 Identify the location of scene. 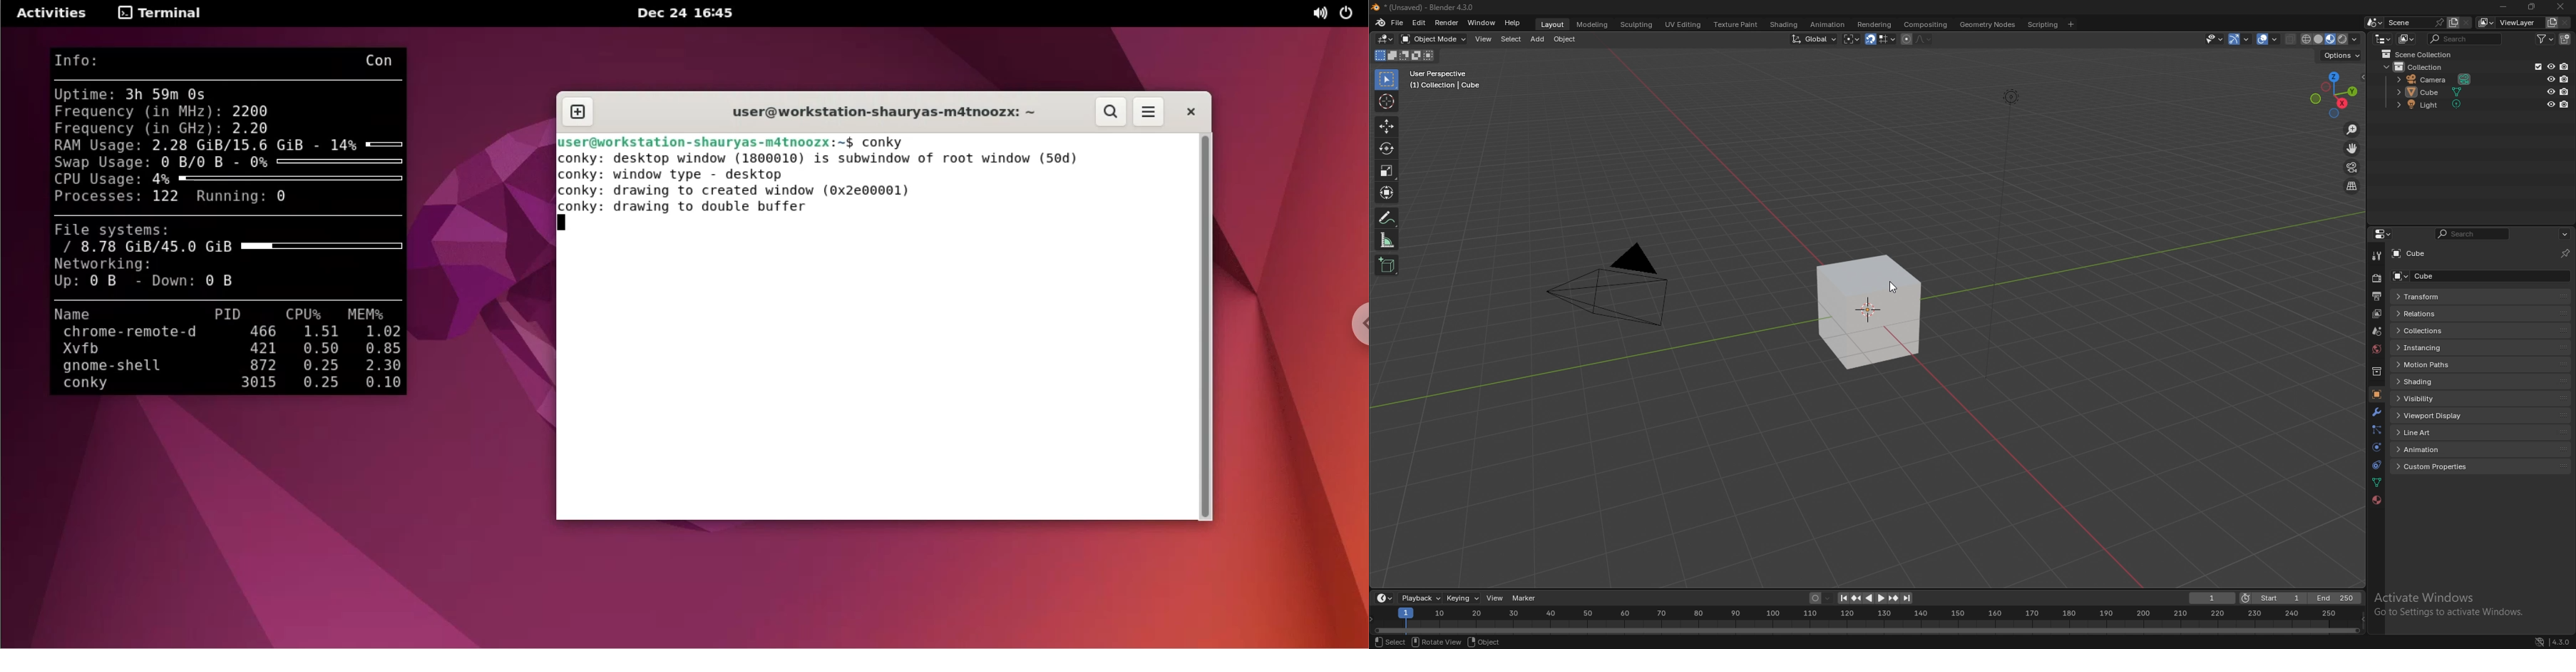
(2413, 22).